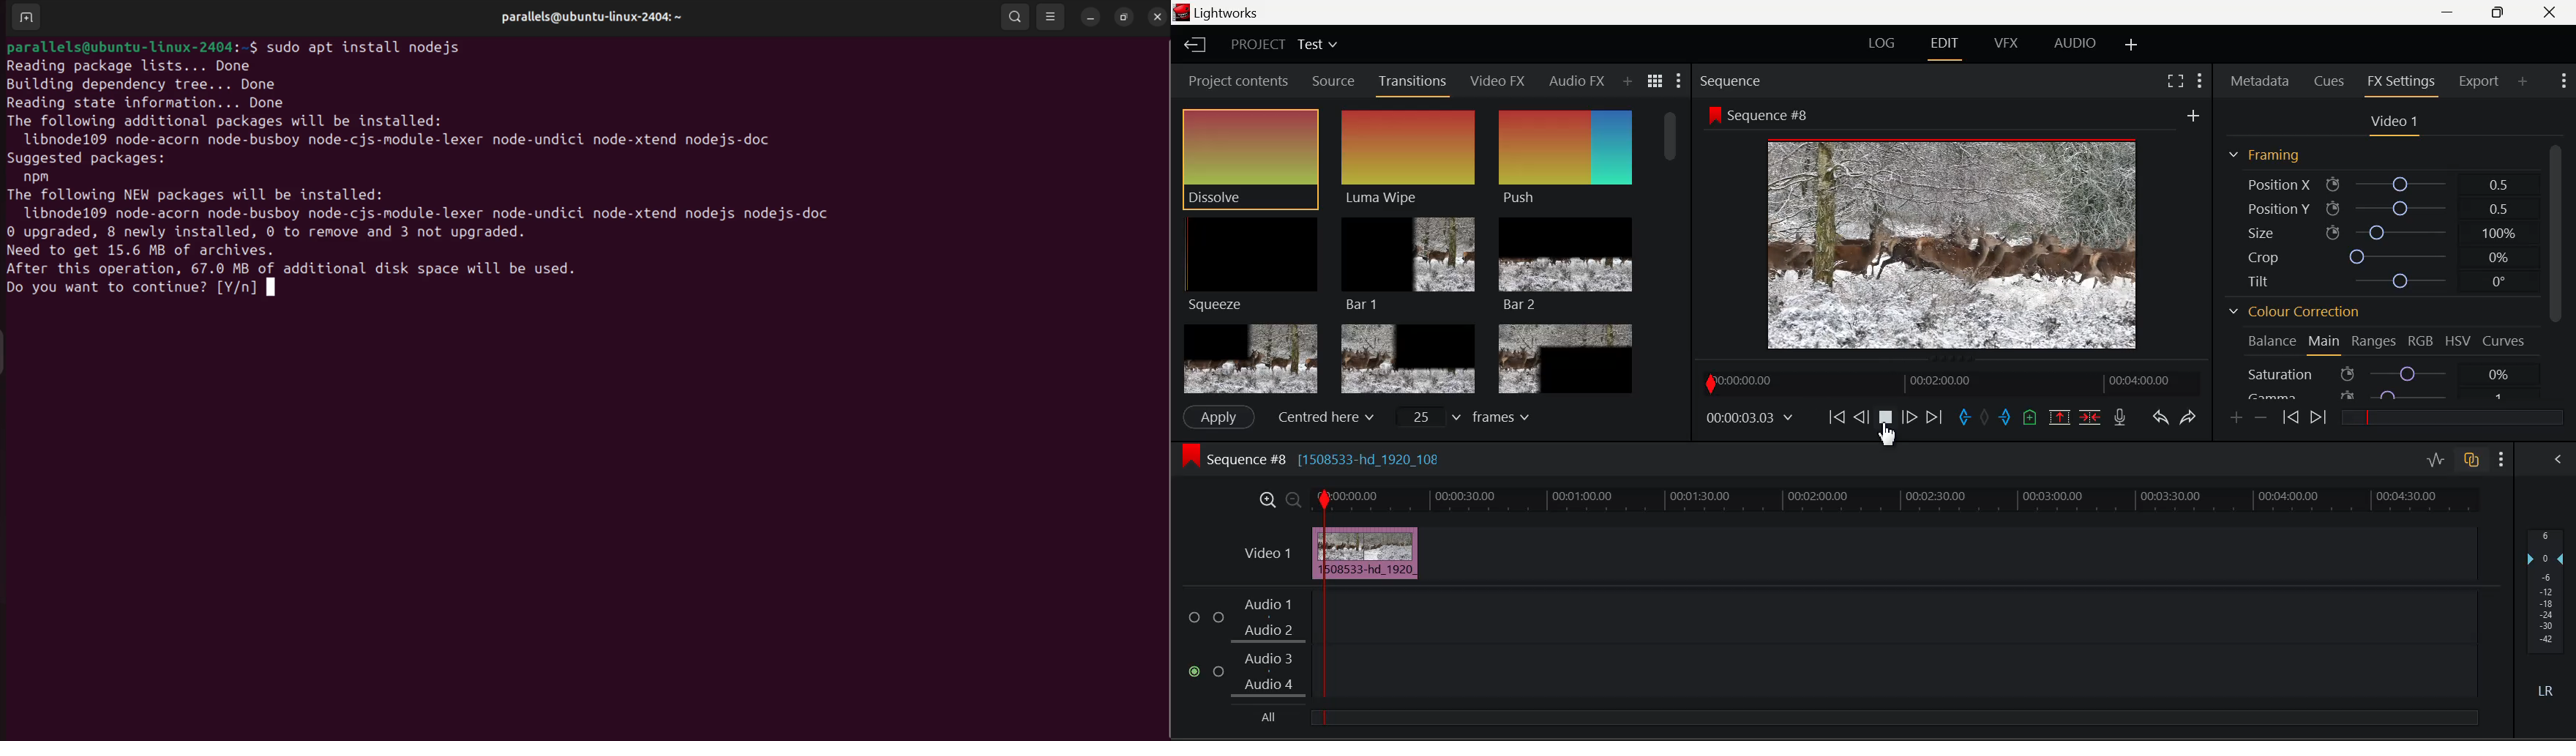  What do you see at coordinates (2177, 81) in the screenshot?
I see `Full Screen` at bounding box center [2177, 81].